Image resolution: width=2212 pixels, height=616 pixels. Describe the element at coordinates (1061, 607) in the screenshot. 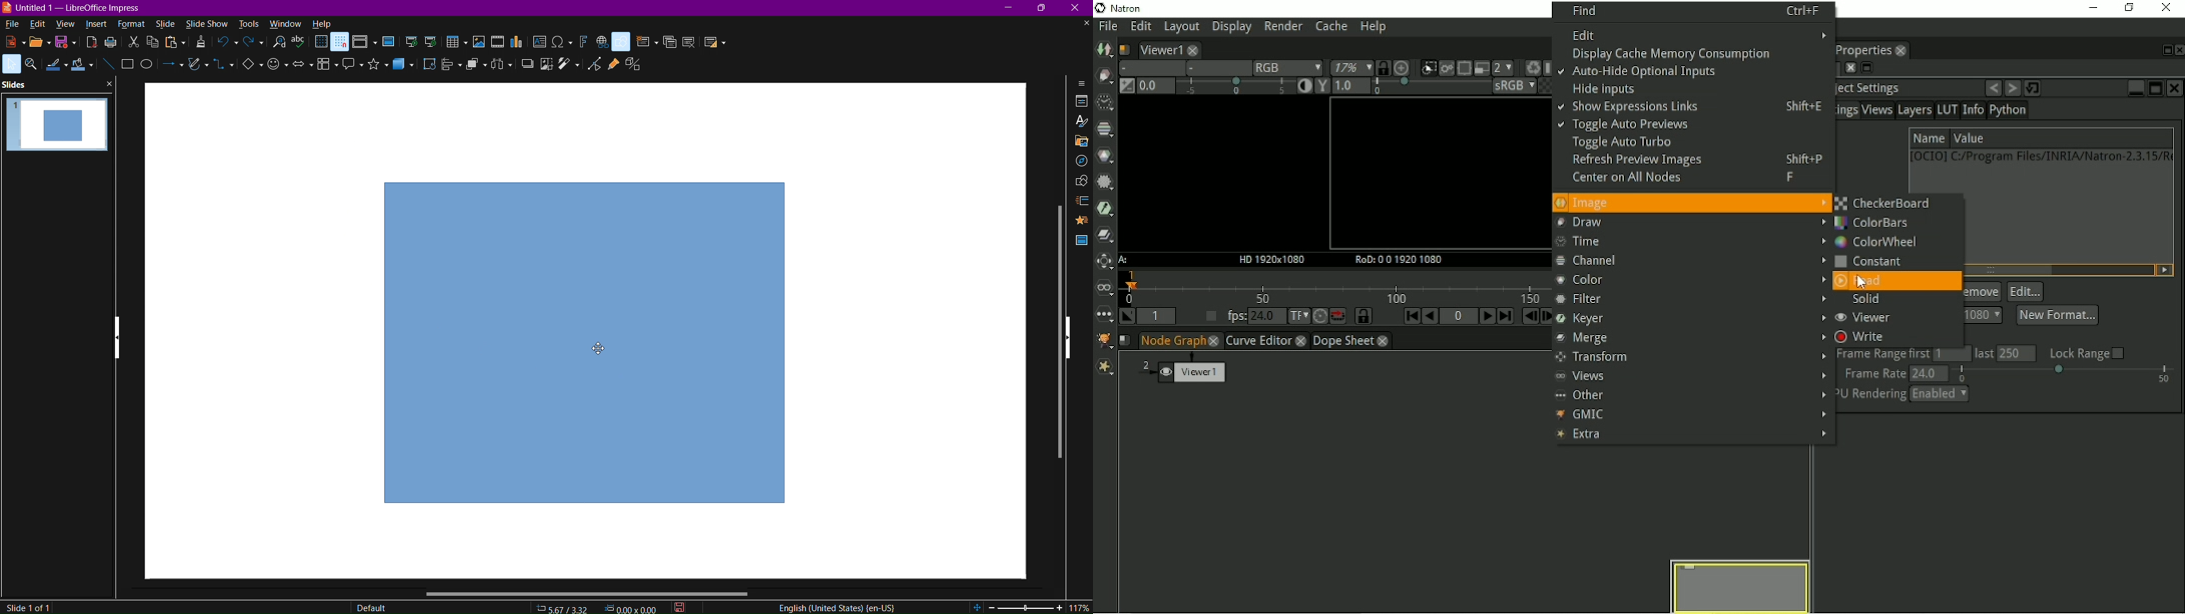

I see `zoom in` at that location.